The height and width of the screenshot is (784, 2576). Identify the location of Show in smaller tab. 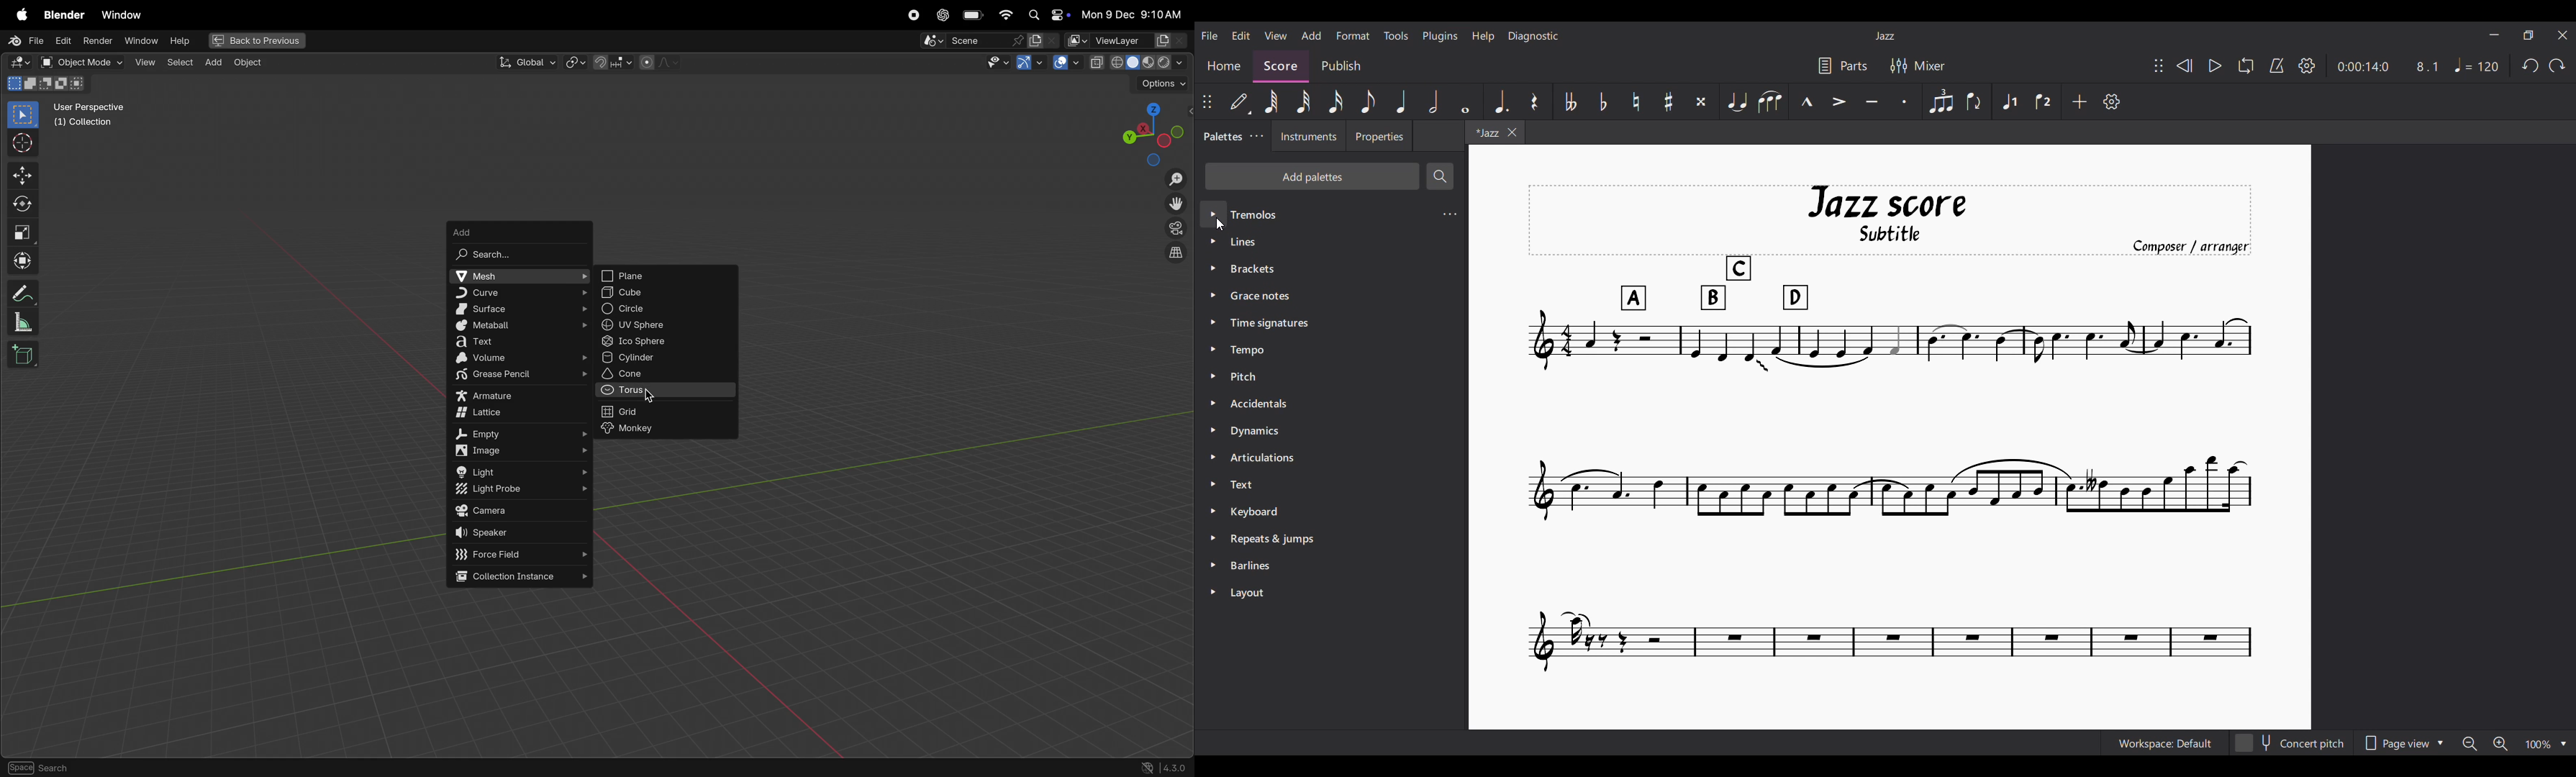
(2529, 35).